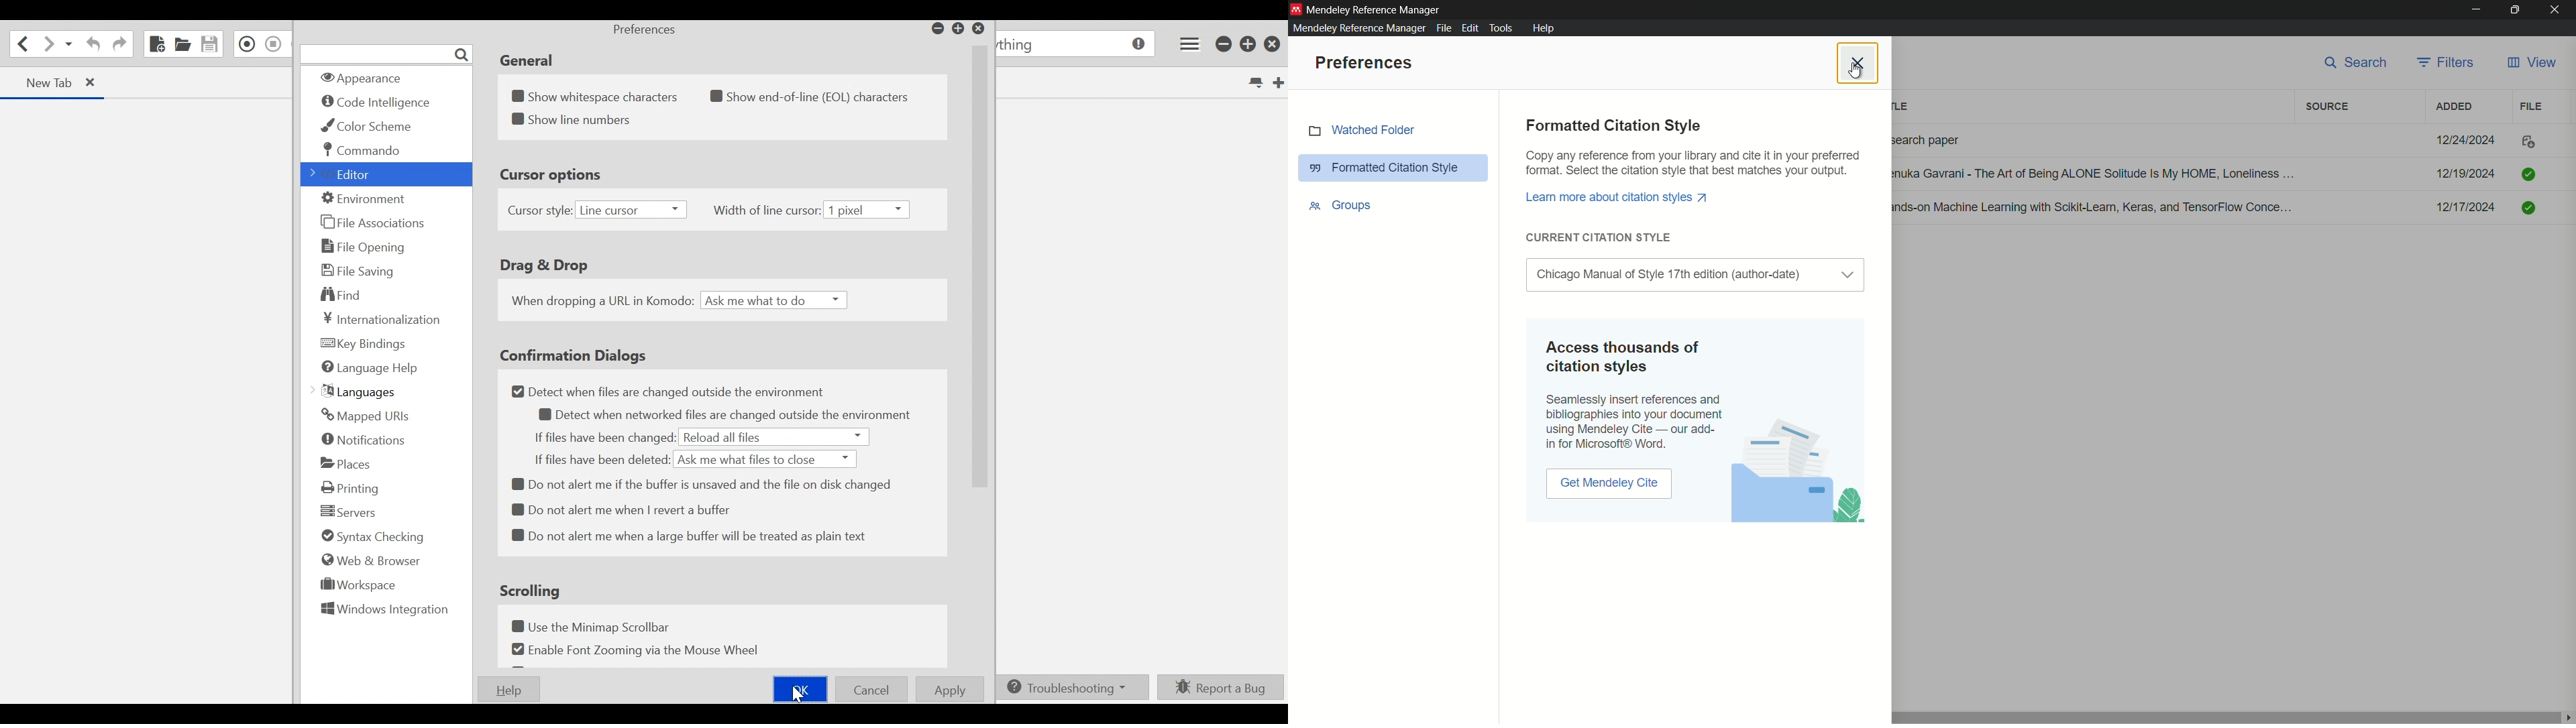 Image resolution: width=2576 pixels, height=728 pixels. Describe the element at coordinates (1470, 28) in the screenshot. I see `edit menu` at that location.